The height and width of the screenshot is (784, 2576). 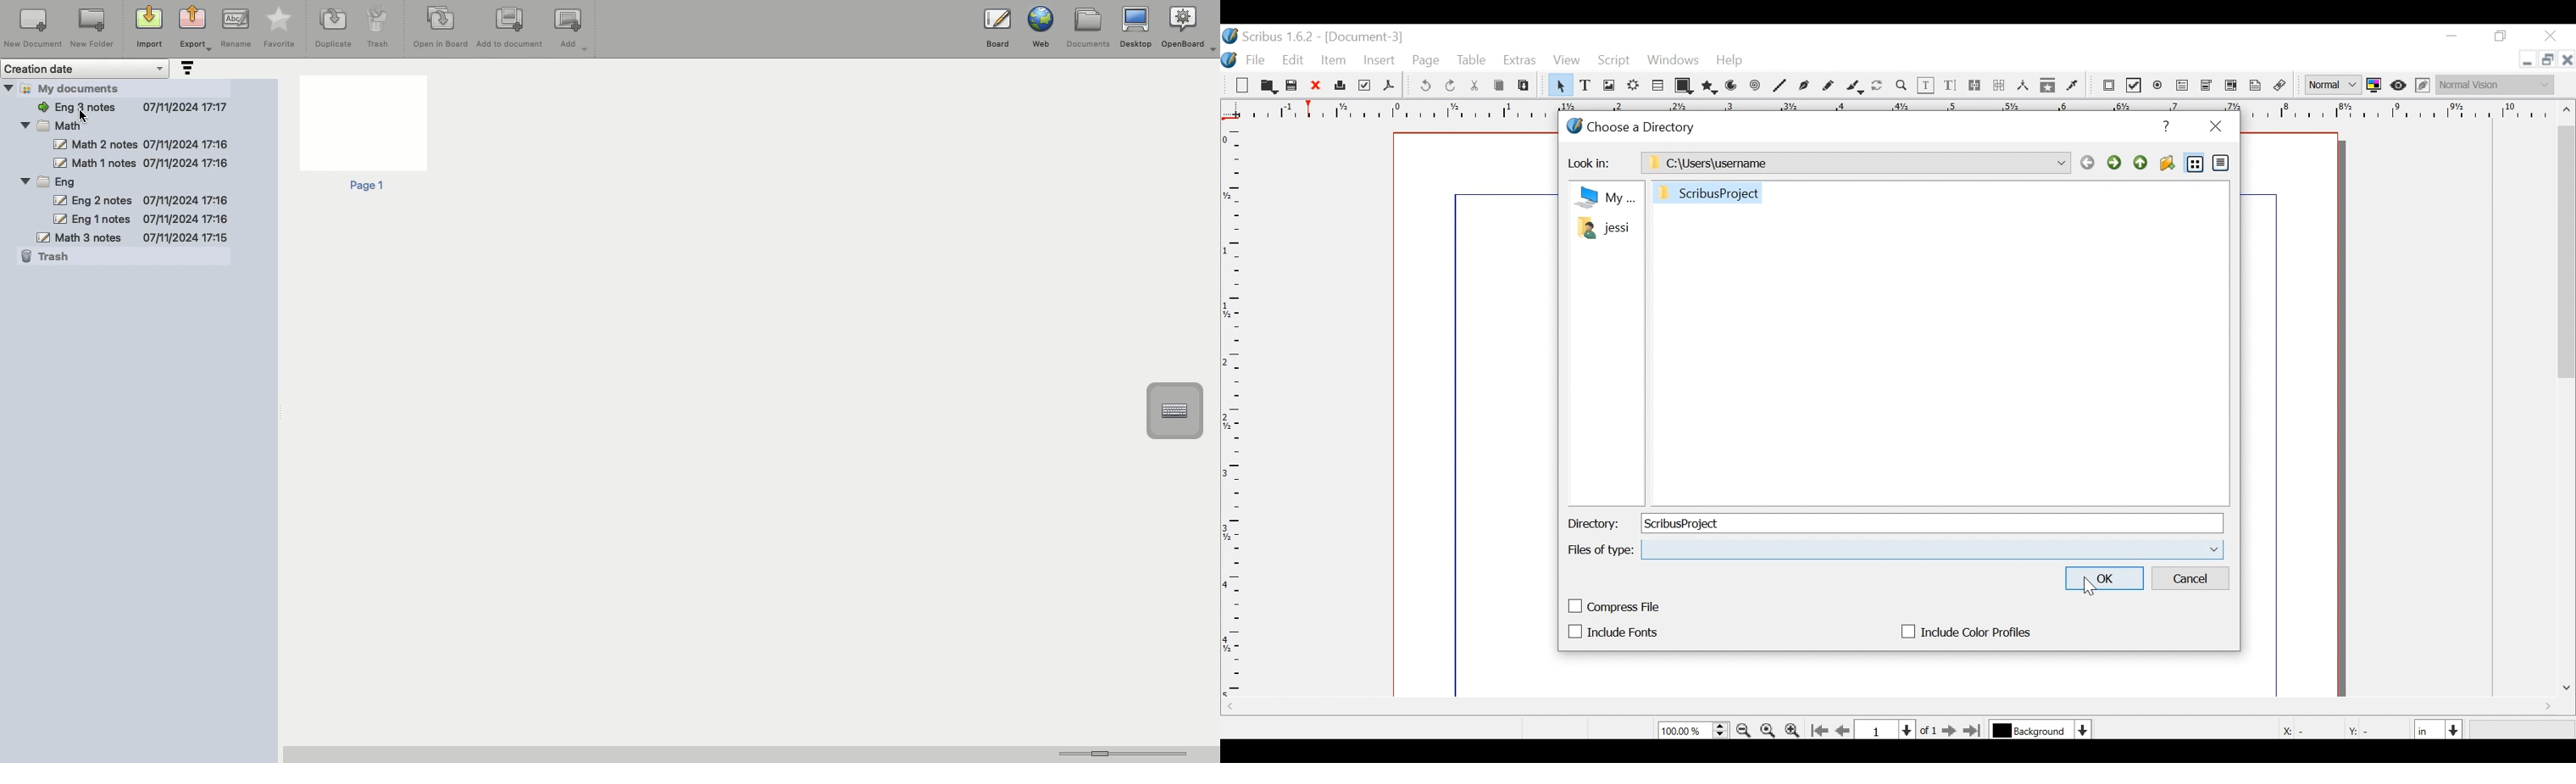 I want to click on Edit Preview mode, so click(x=2424, y=86).